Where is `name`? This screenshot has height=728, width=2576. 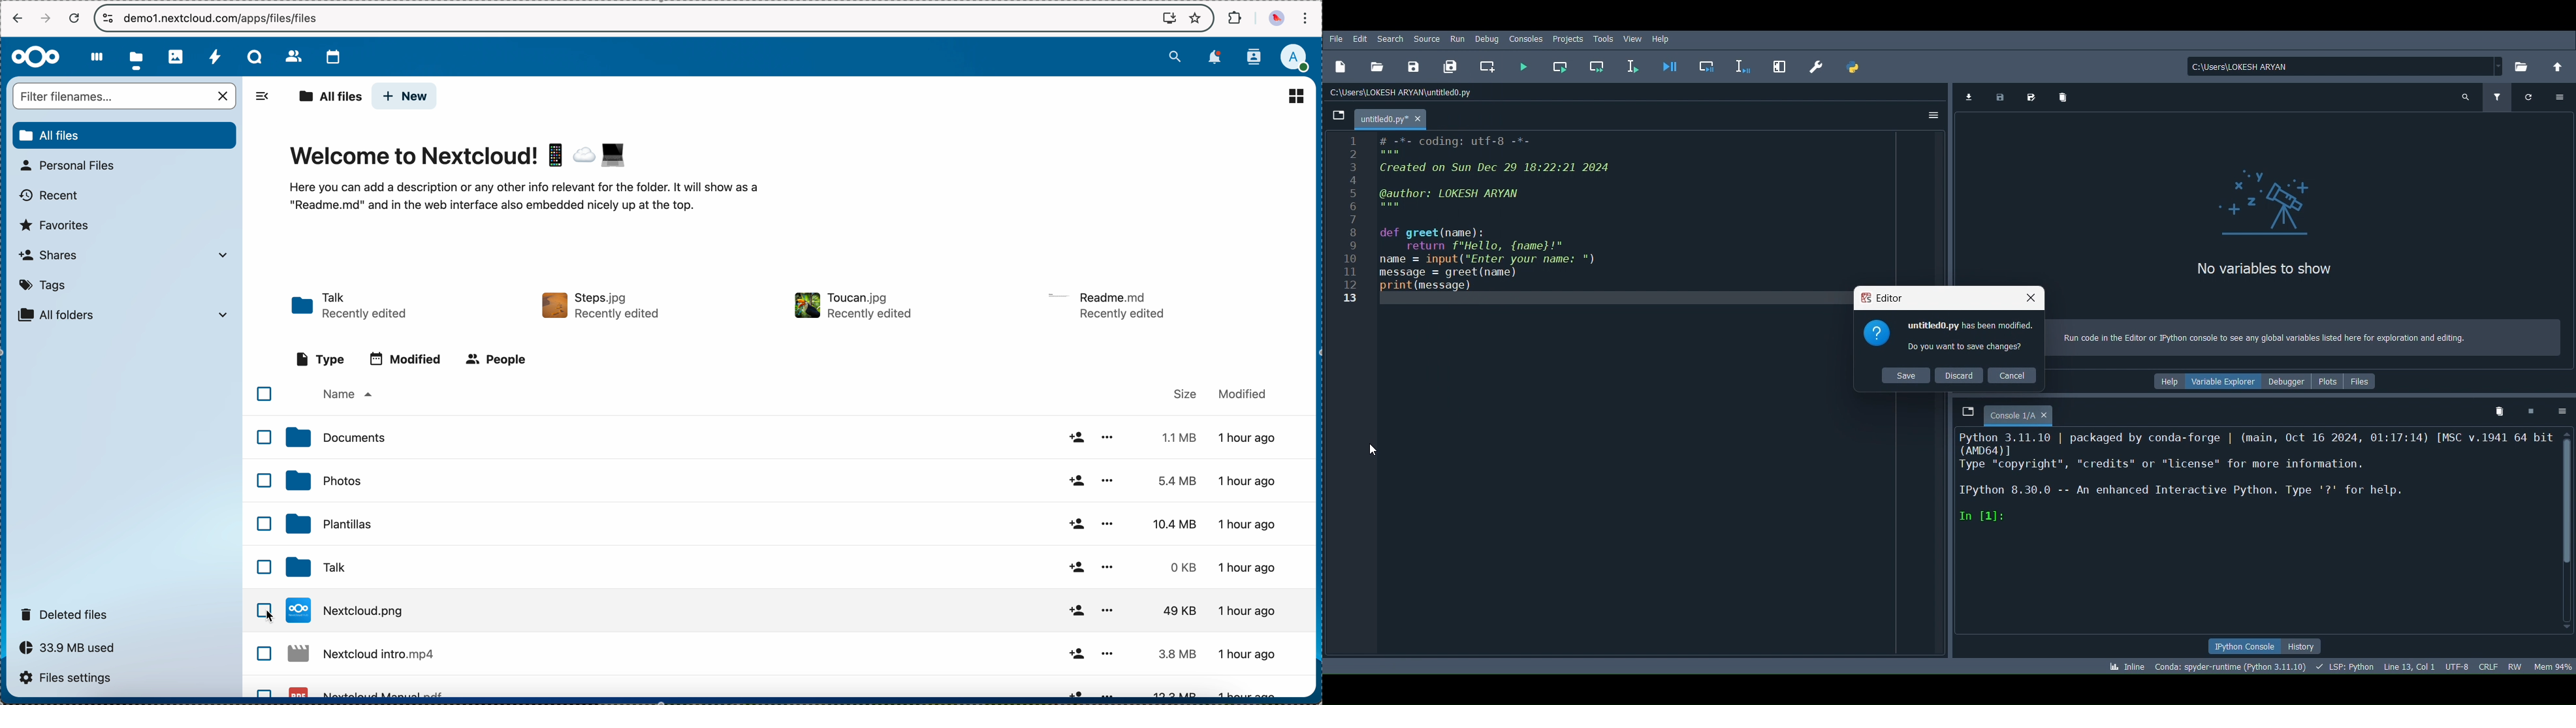 name is located at coordinates (354, 393).